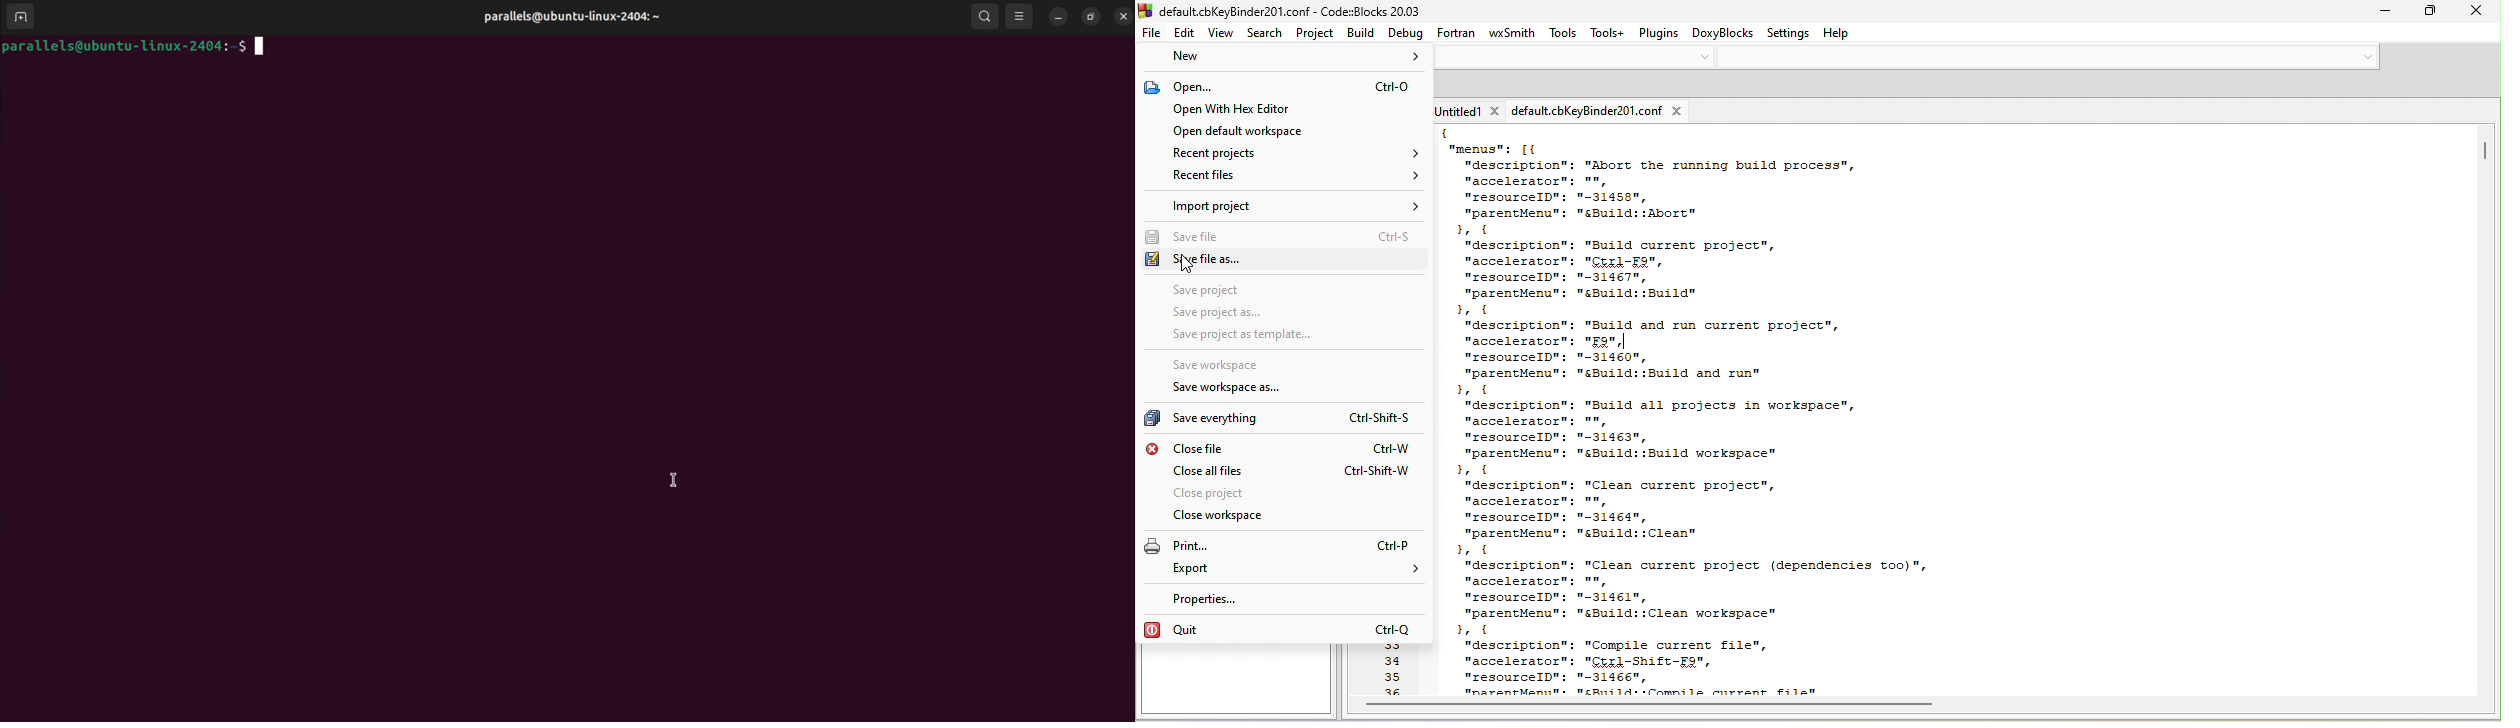  What do you see at coordinates (1275, 631) in the screenshot?
I see `quit` at bounding box center [1275, 631].